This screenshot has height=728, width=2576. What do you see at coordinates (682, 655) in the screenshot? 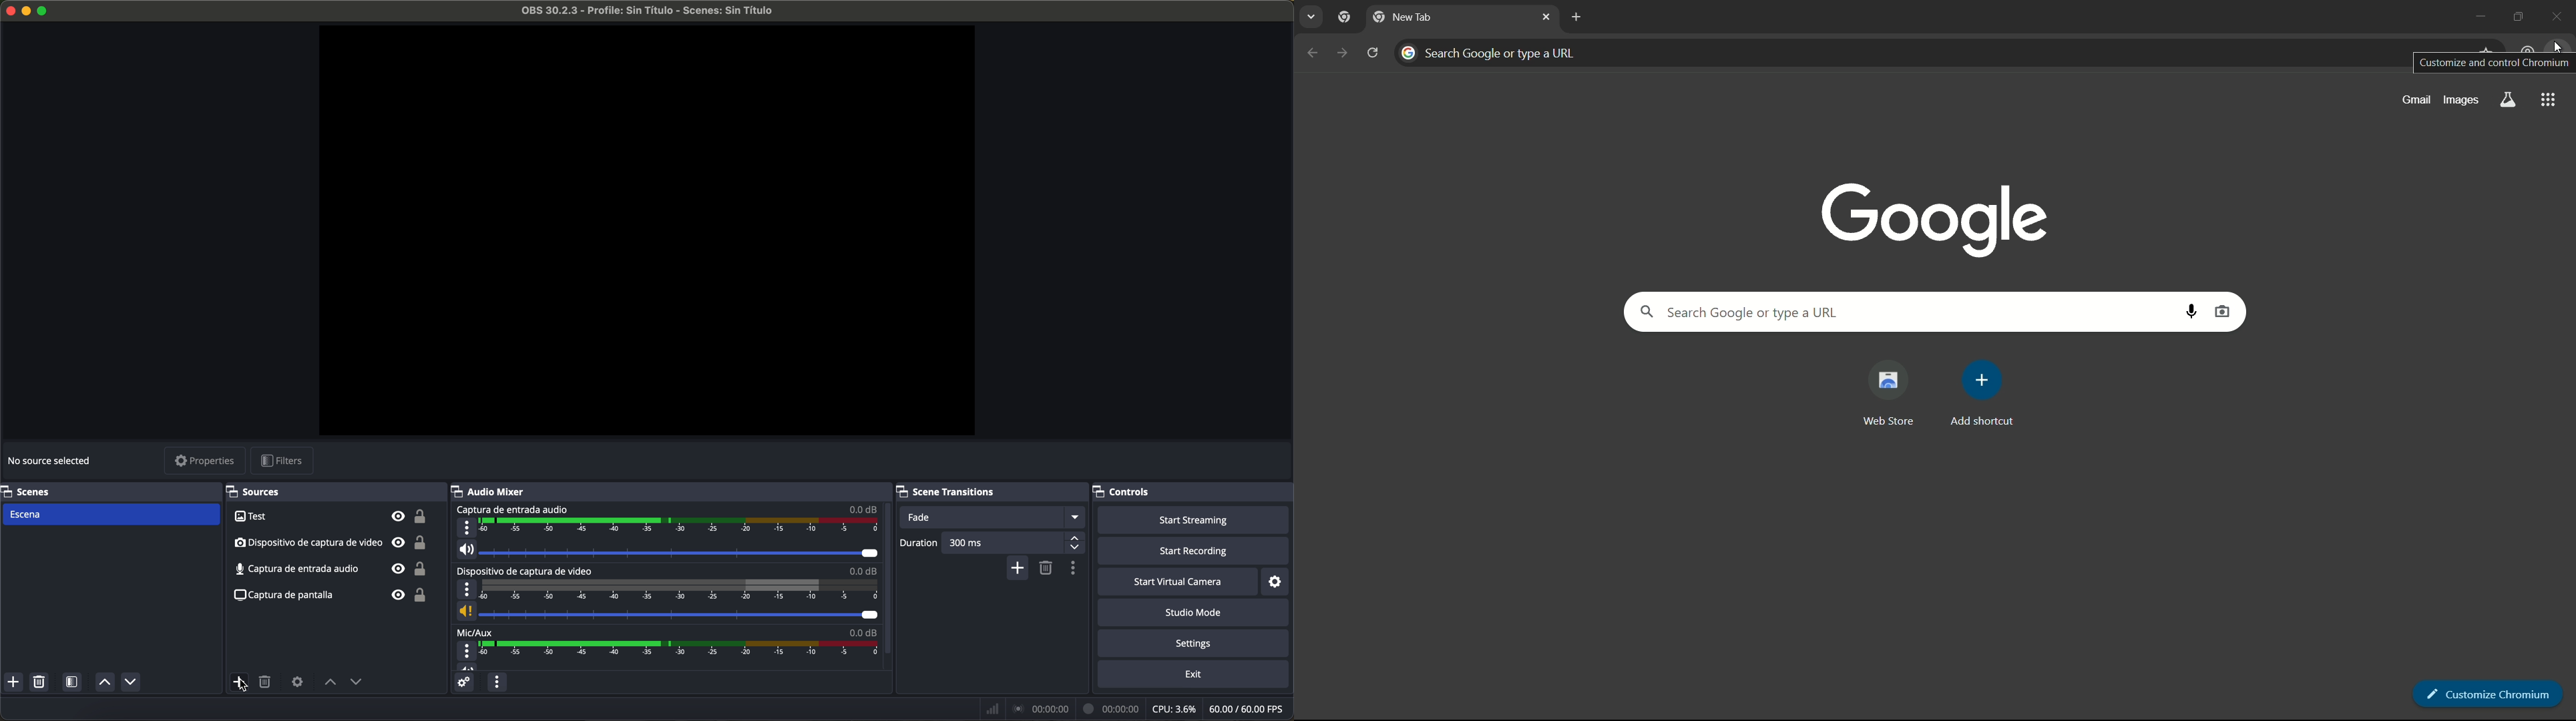
I see `timeline` at bounding box center [682, 655].